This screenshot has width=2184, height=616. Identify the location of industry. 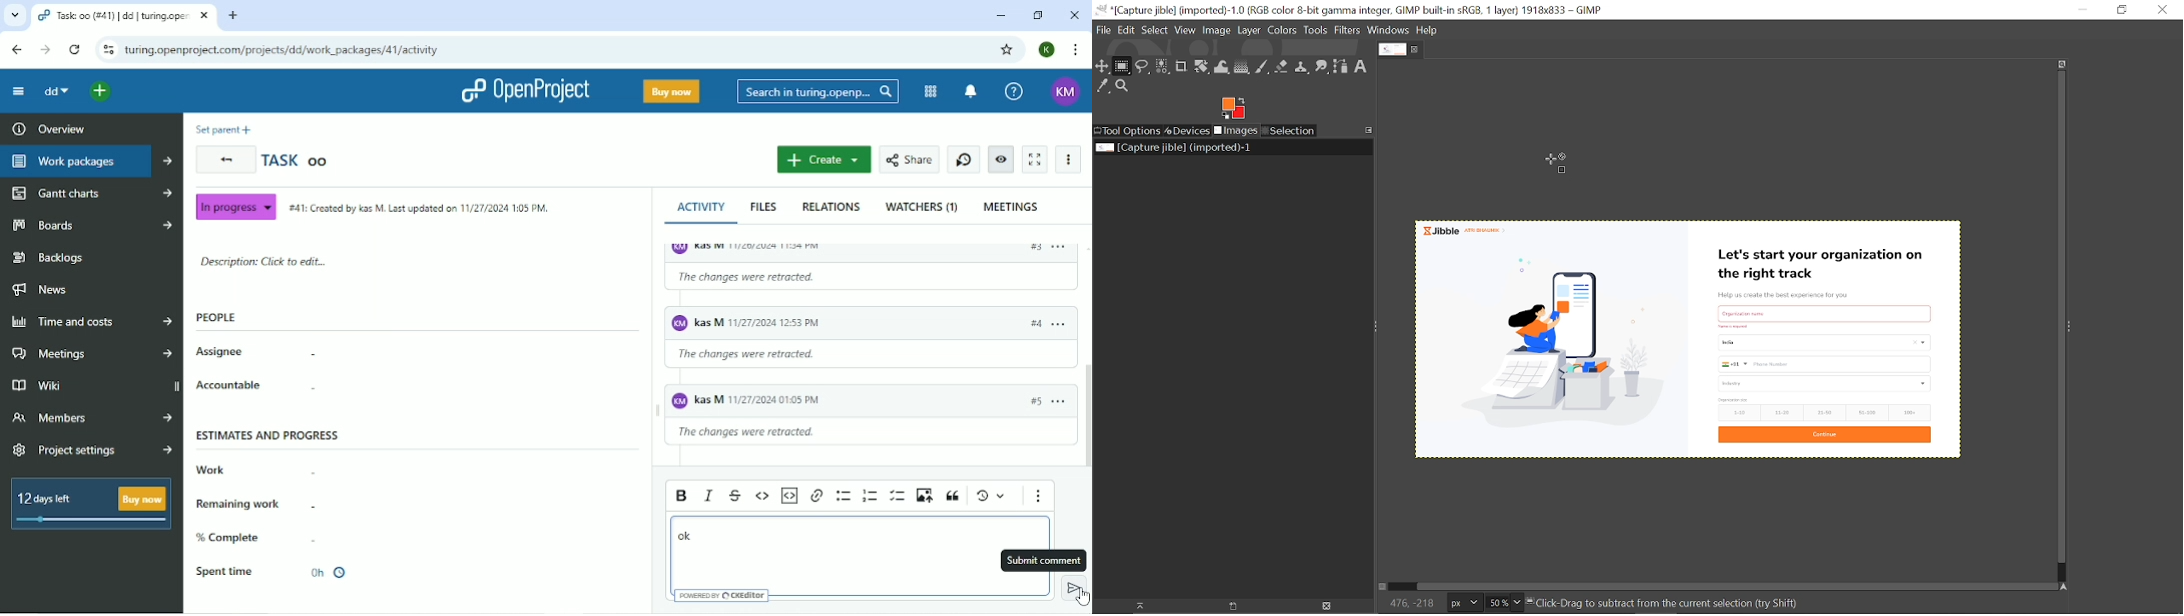
(1826, 384).